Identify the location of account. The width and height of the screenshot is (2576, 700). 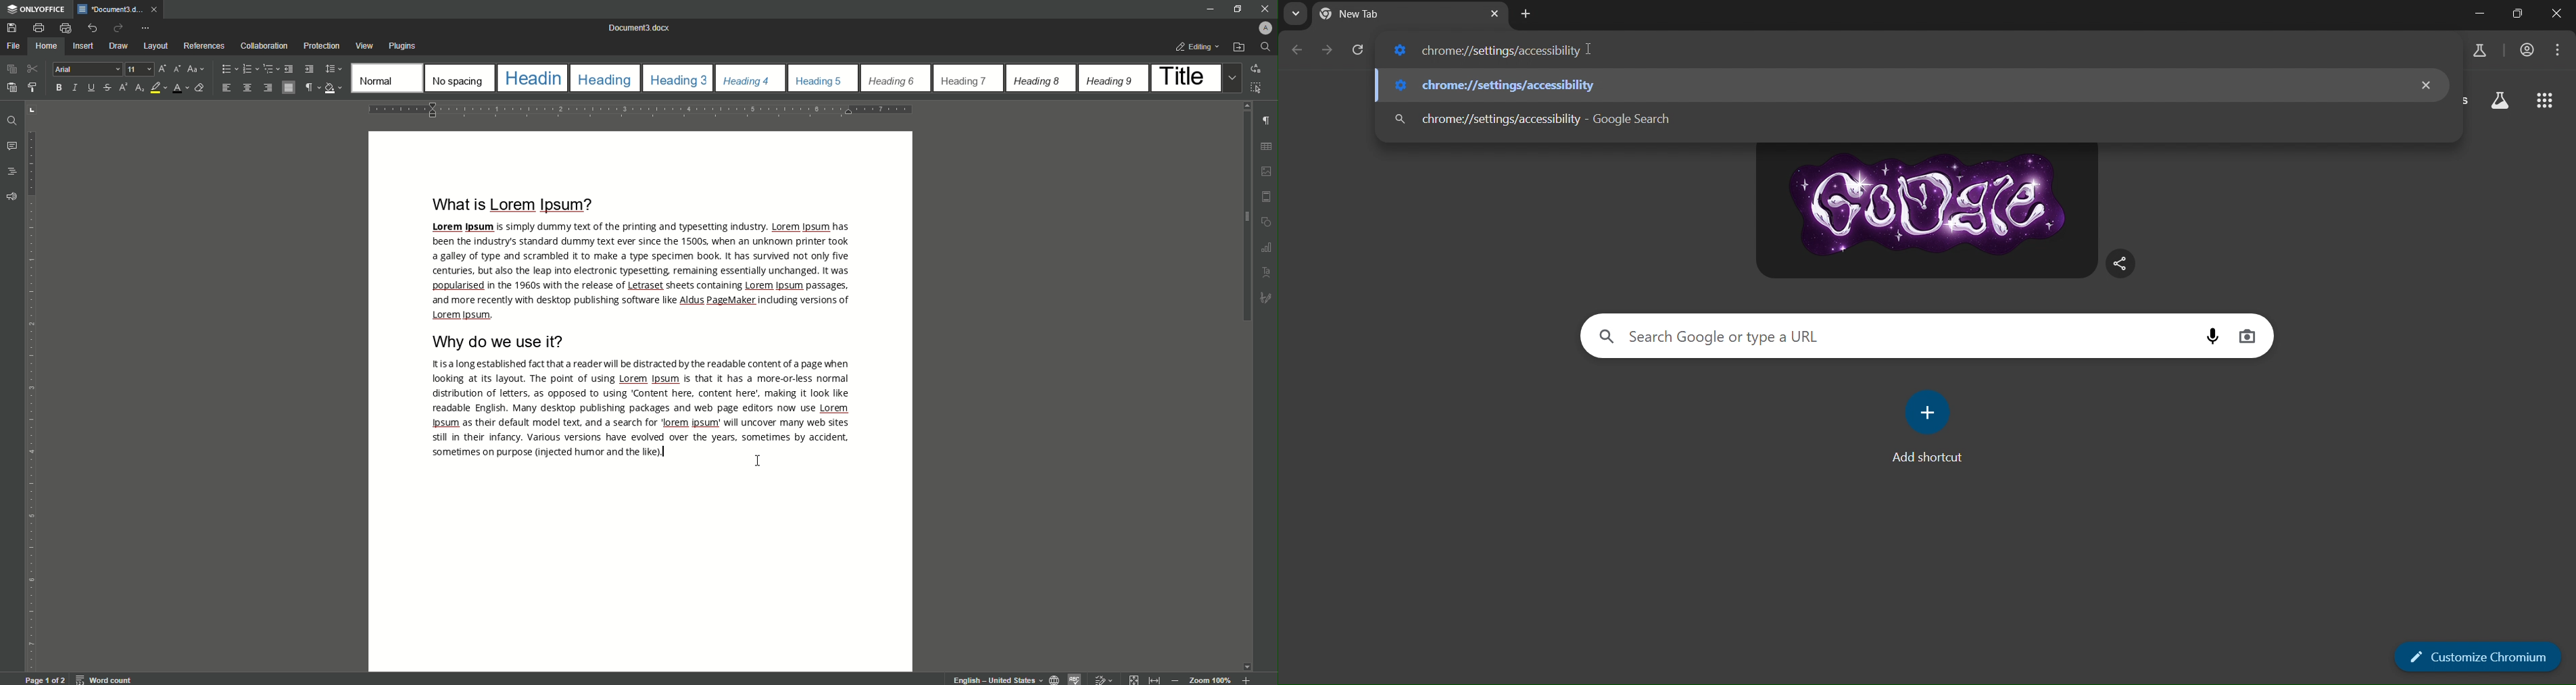
(2525, 50).